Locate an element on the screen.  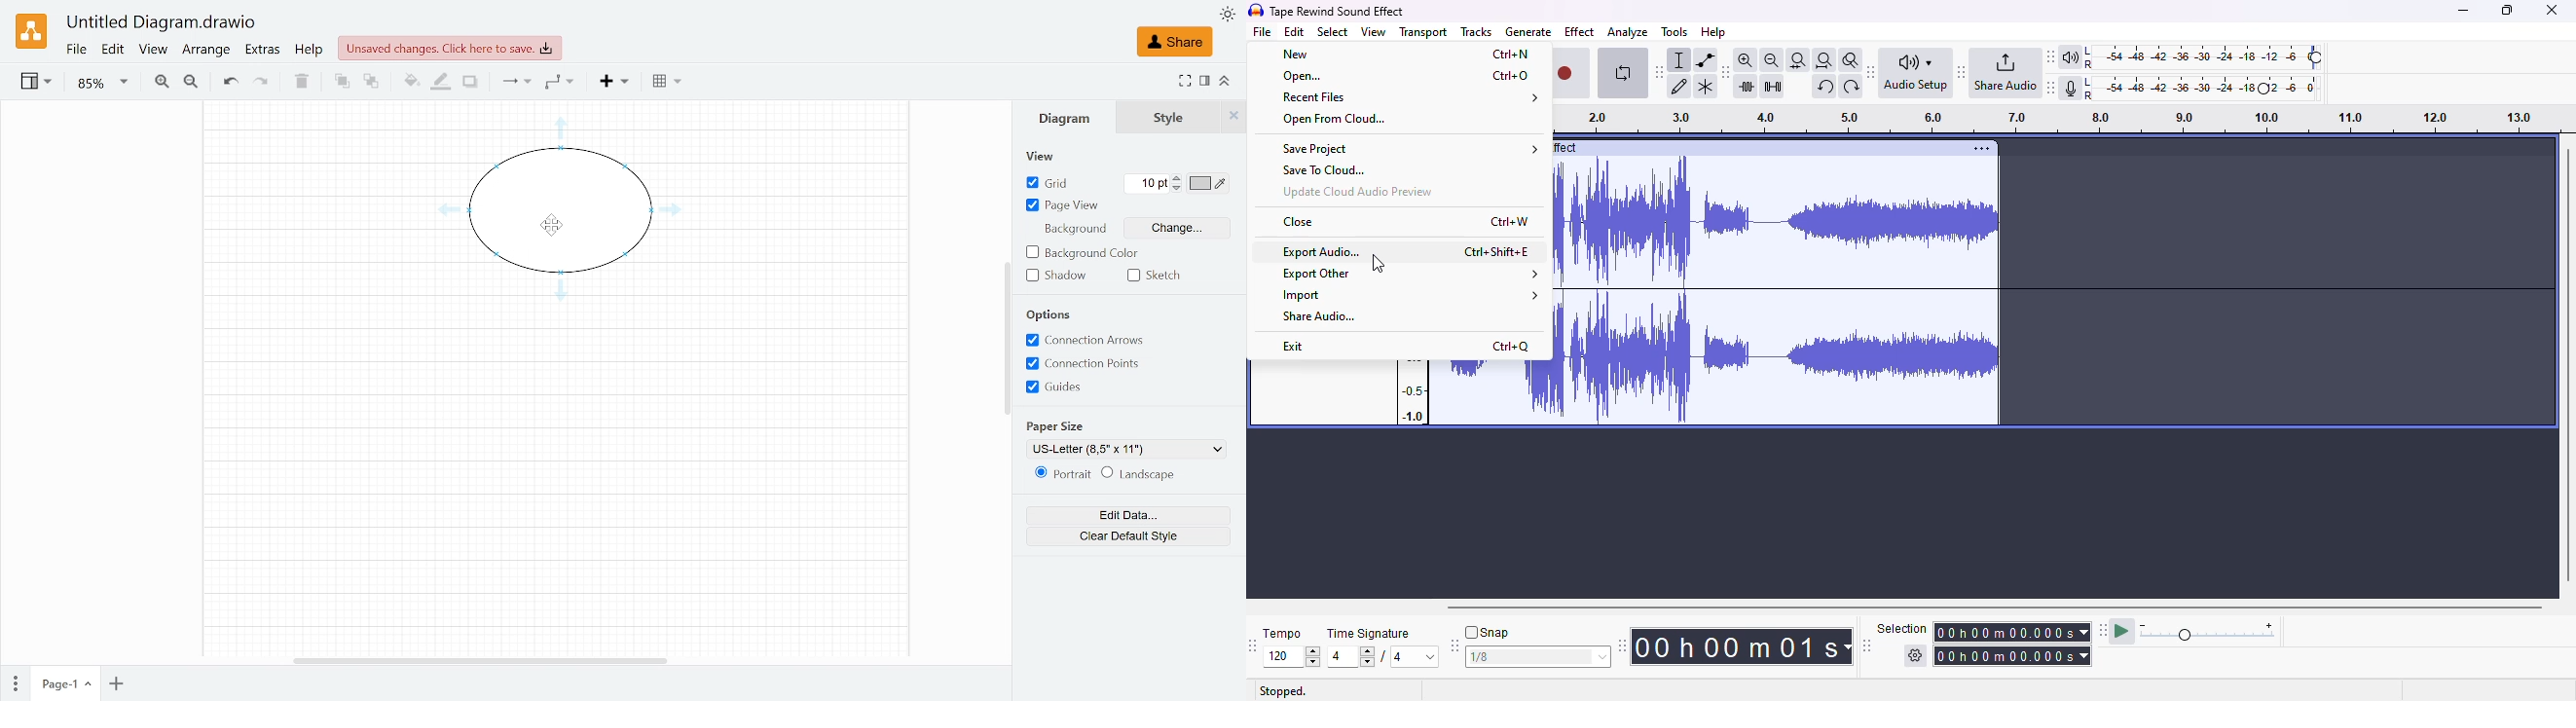
Fill line is located at coordinates (438, 83).